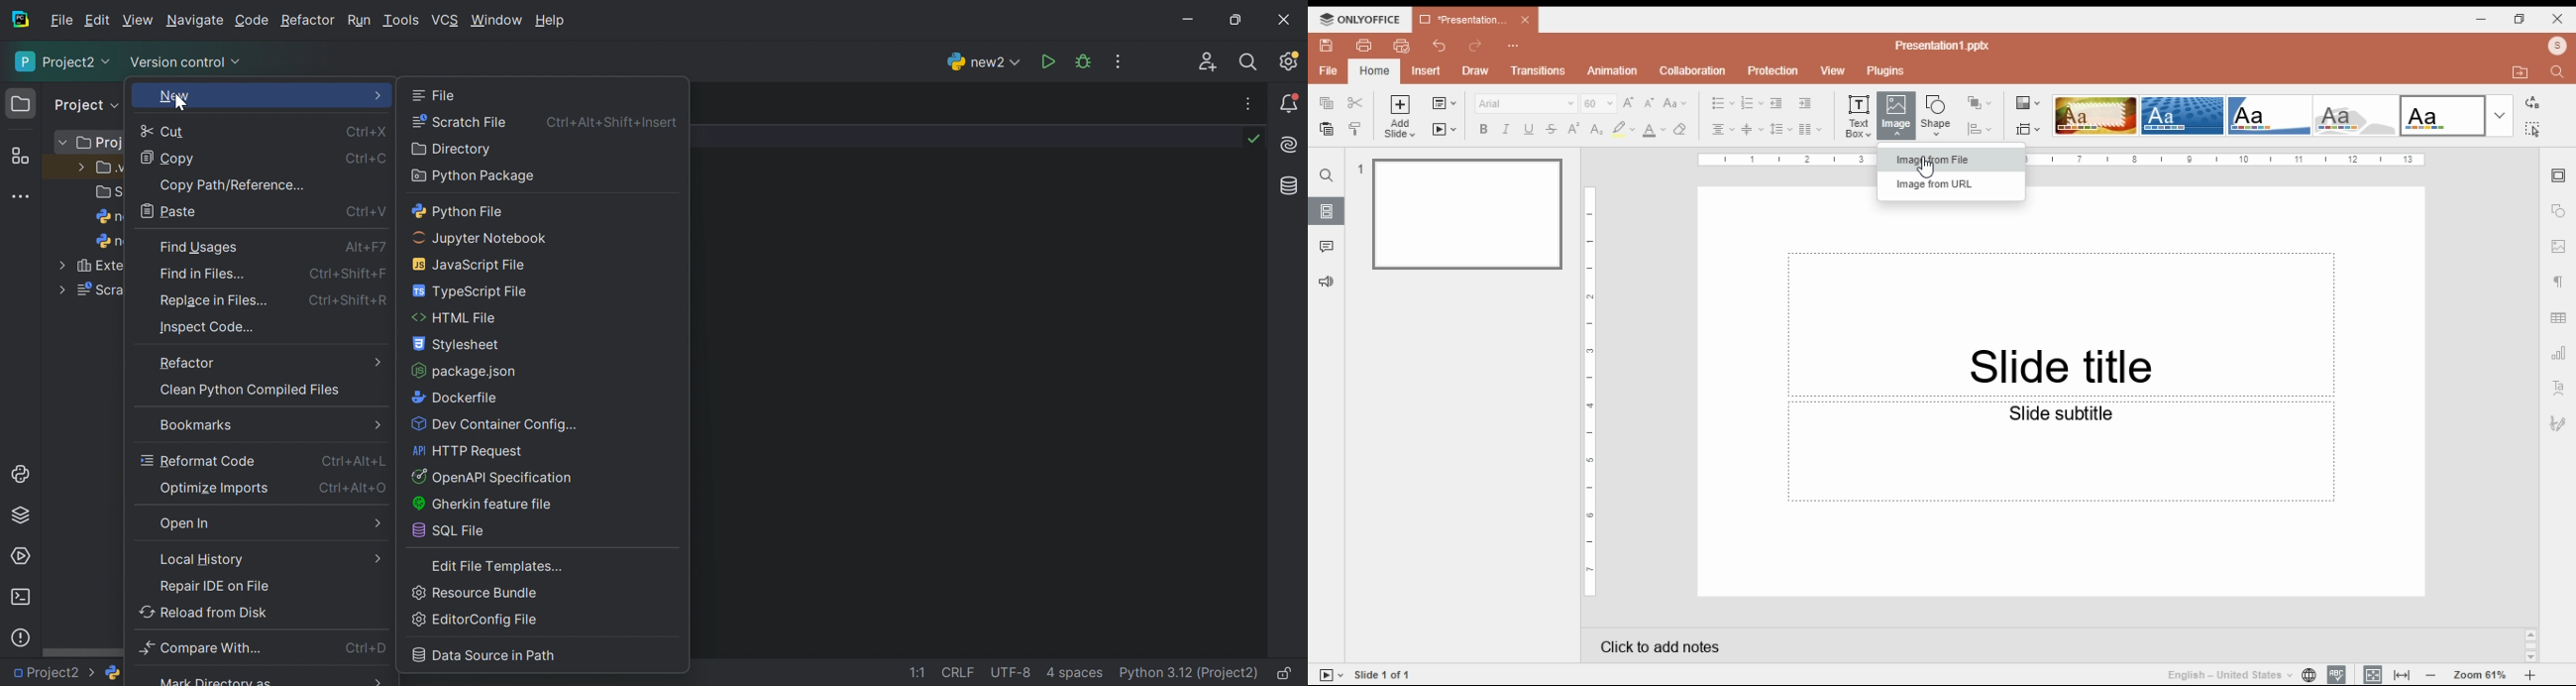 This screenshot has height=700, width=2576. What do you see at coordinates (2560, 175) in the screenshot?
I see `slide settings` at bounding box center [2560, 175].